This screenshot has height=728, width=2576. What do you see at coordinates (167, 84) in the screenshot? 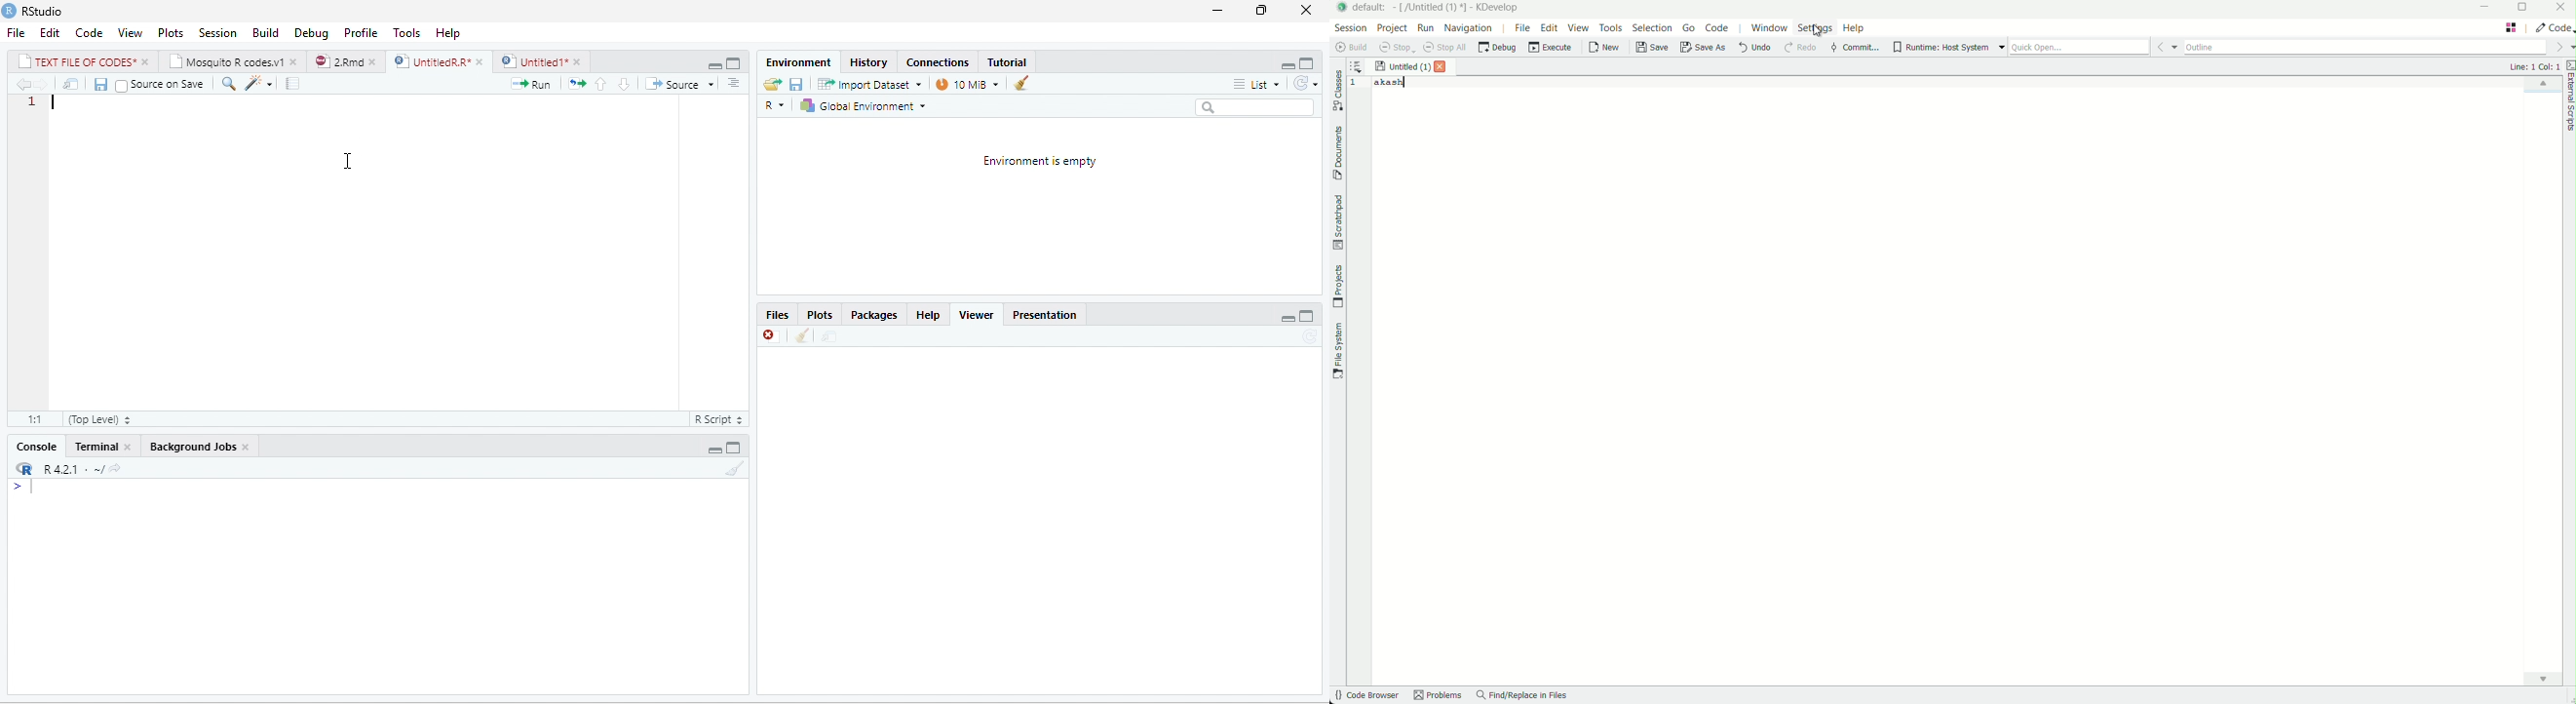
I see `source on save` at bounding box center [167, 84].